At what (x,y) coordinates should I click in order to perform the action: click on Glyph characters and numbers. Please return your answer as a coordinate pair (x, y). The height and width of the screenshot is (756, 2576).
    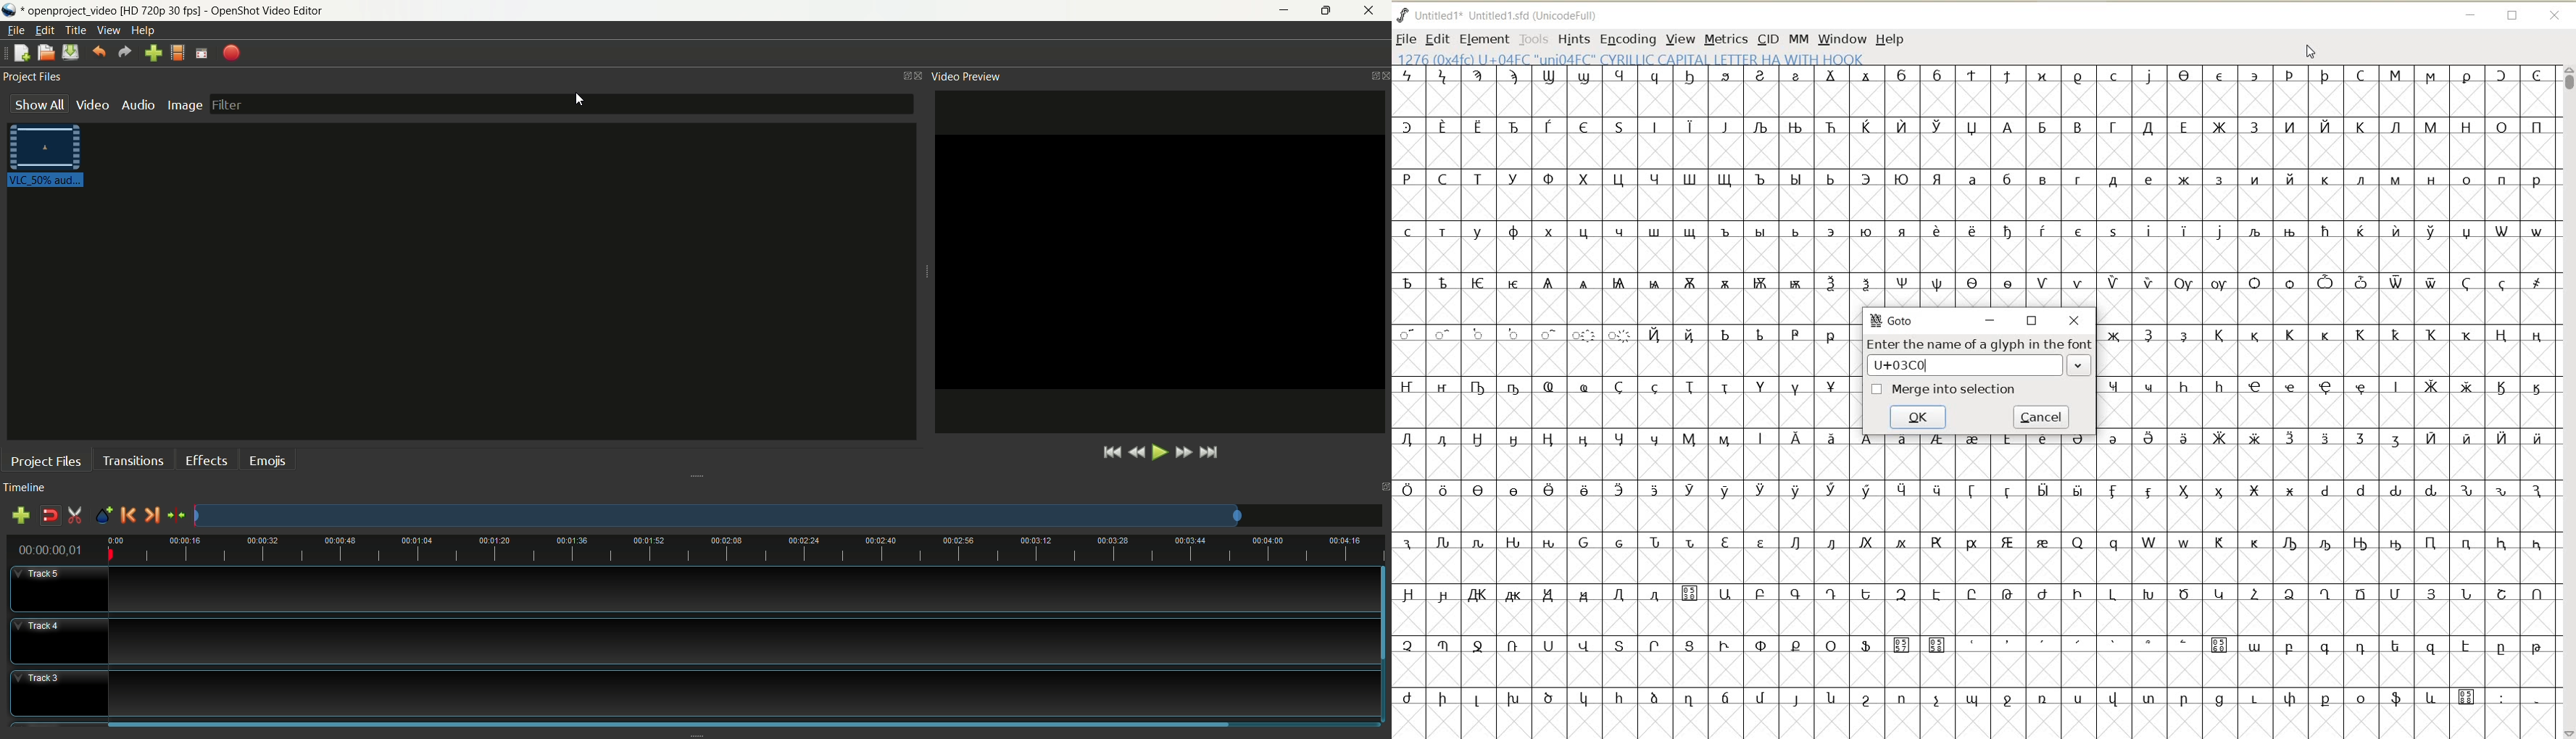
    Looking at the image, I should click on (1621, 403).